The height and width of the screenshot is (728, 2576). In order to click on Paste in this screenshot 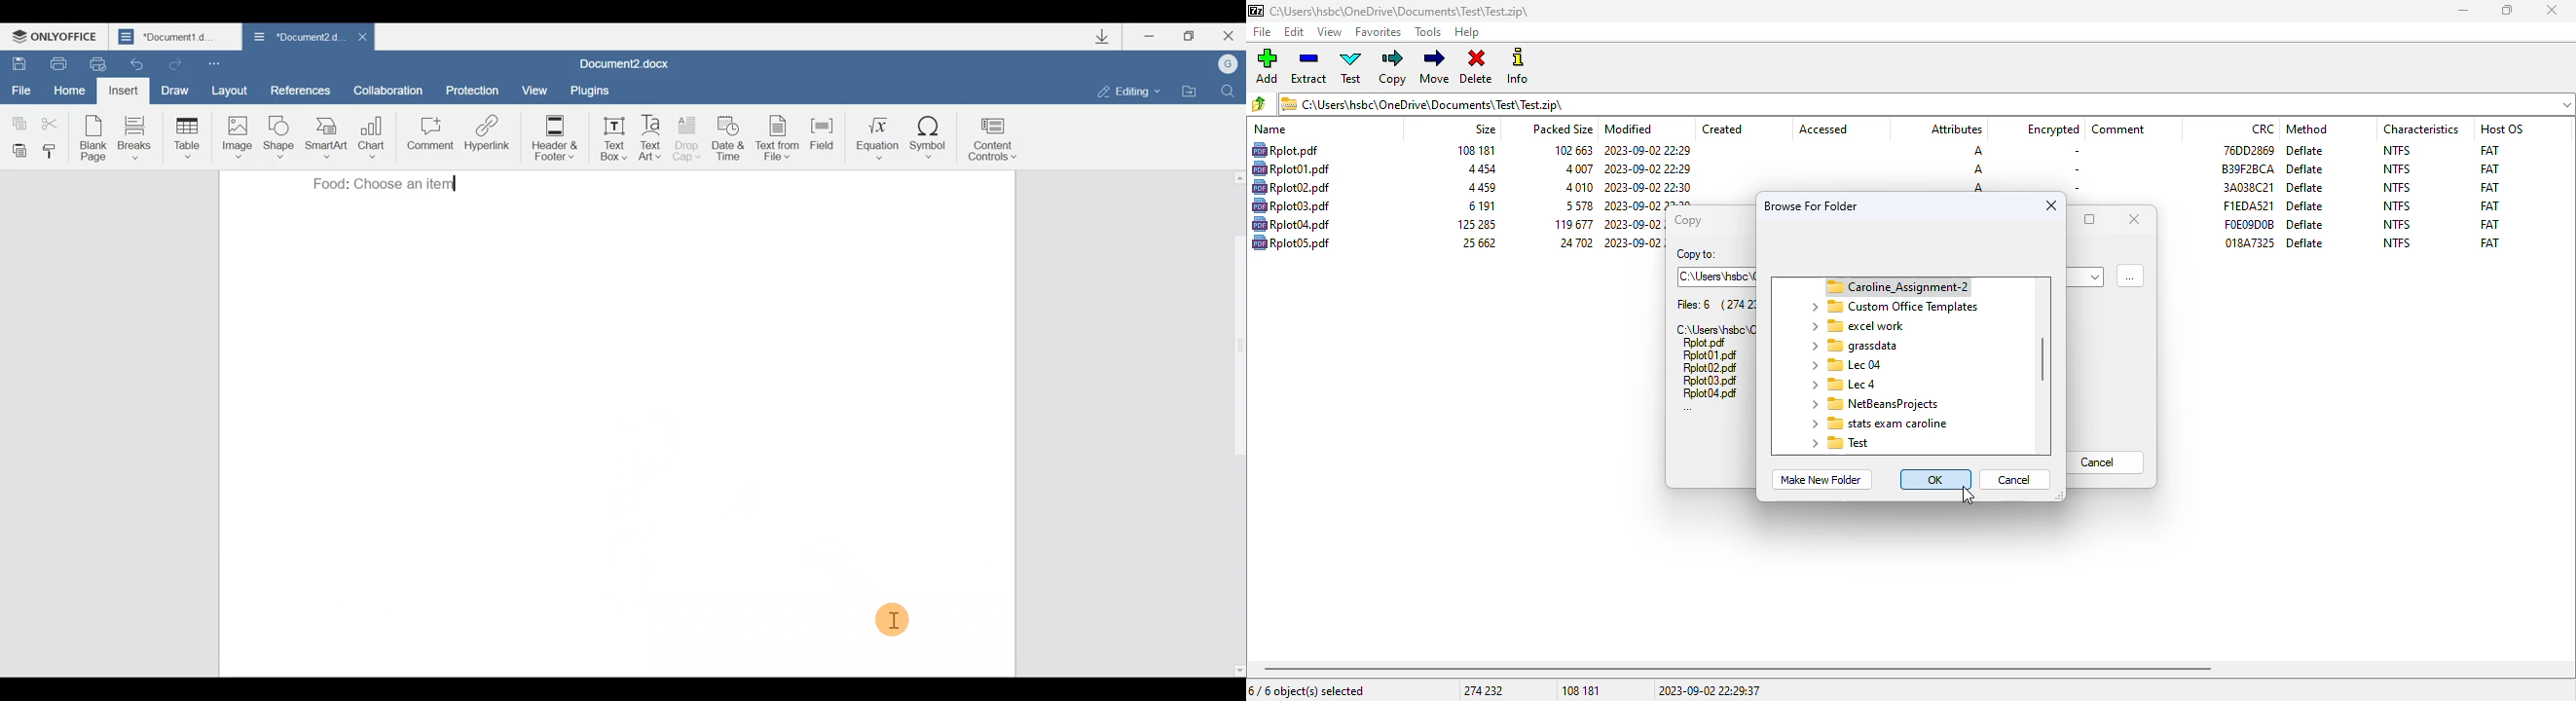, I will do `click(17, 149)`.